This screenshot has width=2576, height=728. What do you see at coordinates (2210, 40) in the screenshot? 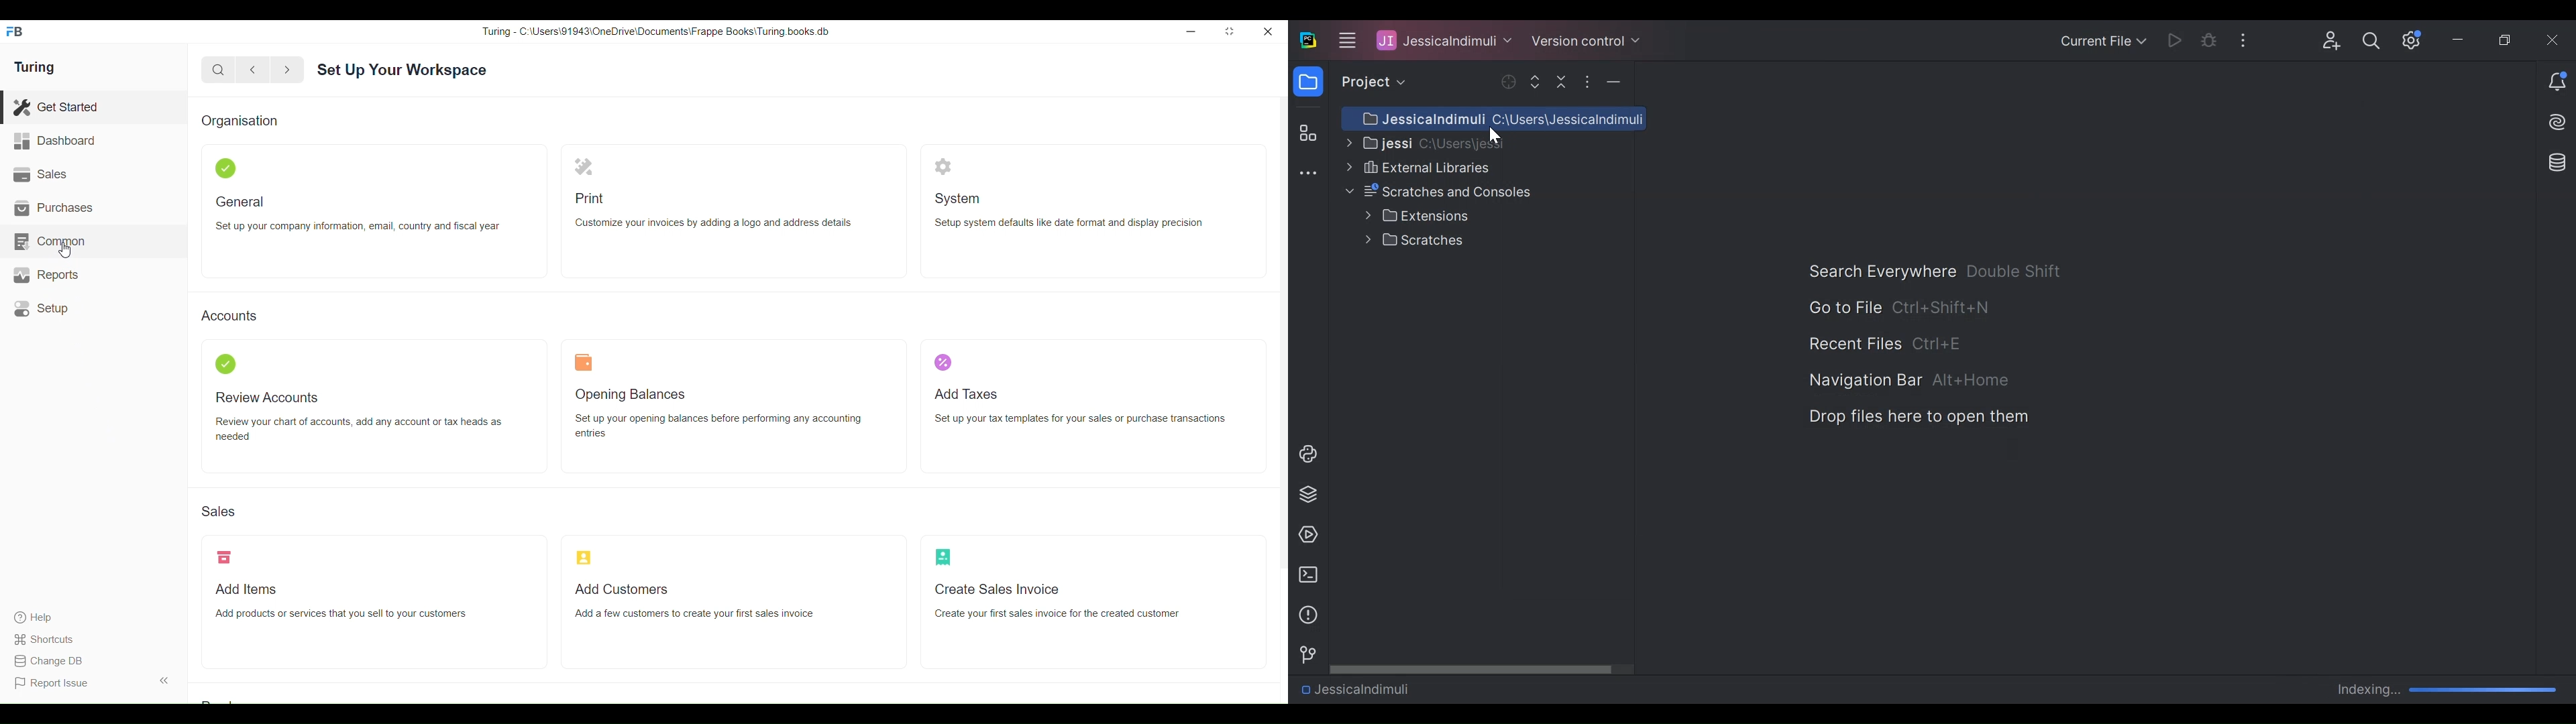
I see `Debug` at bounding box center [2210, 40].